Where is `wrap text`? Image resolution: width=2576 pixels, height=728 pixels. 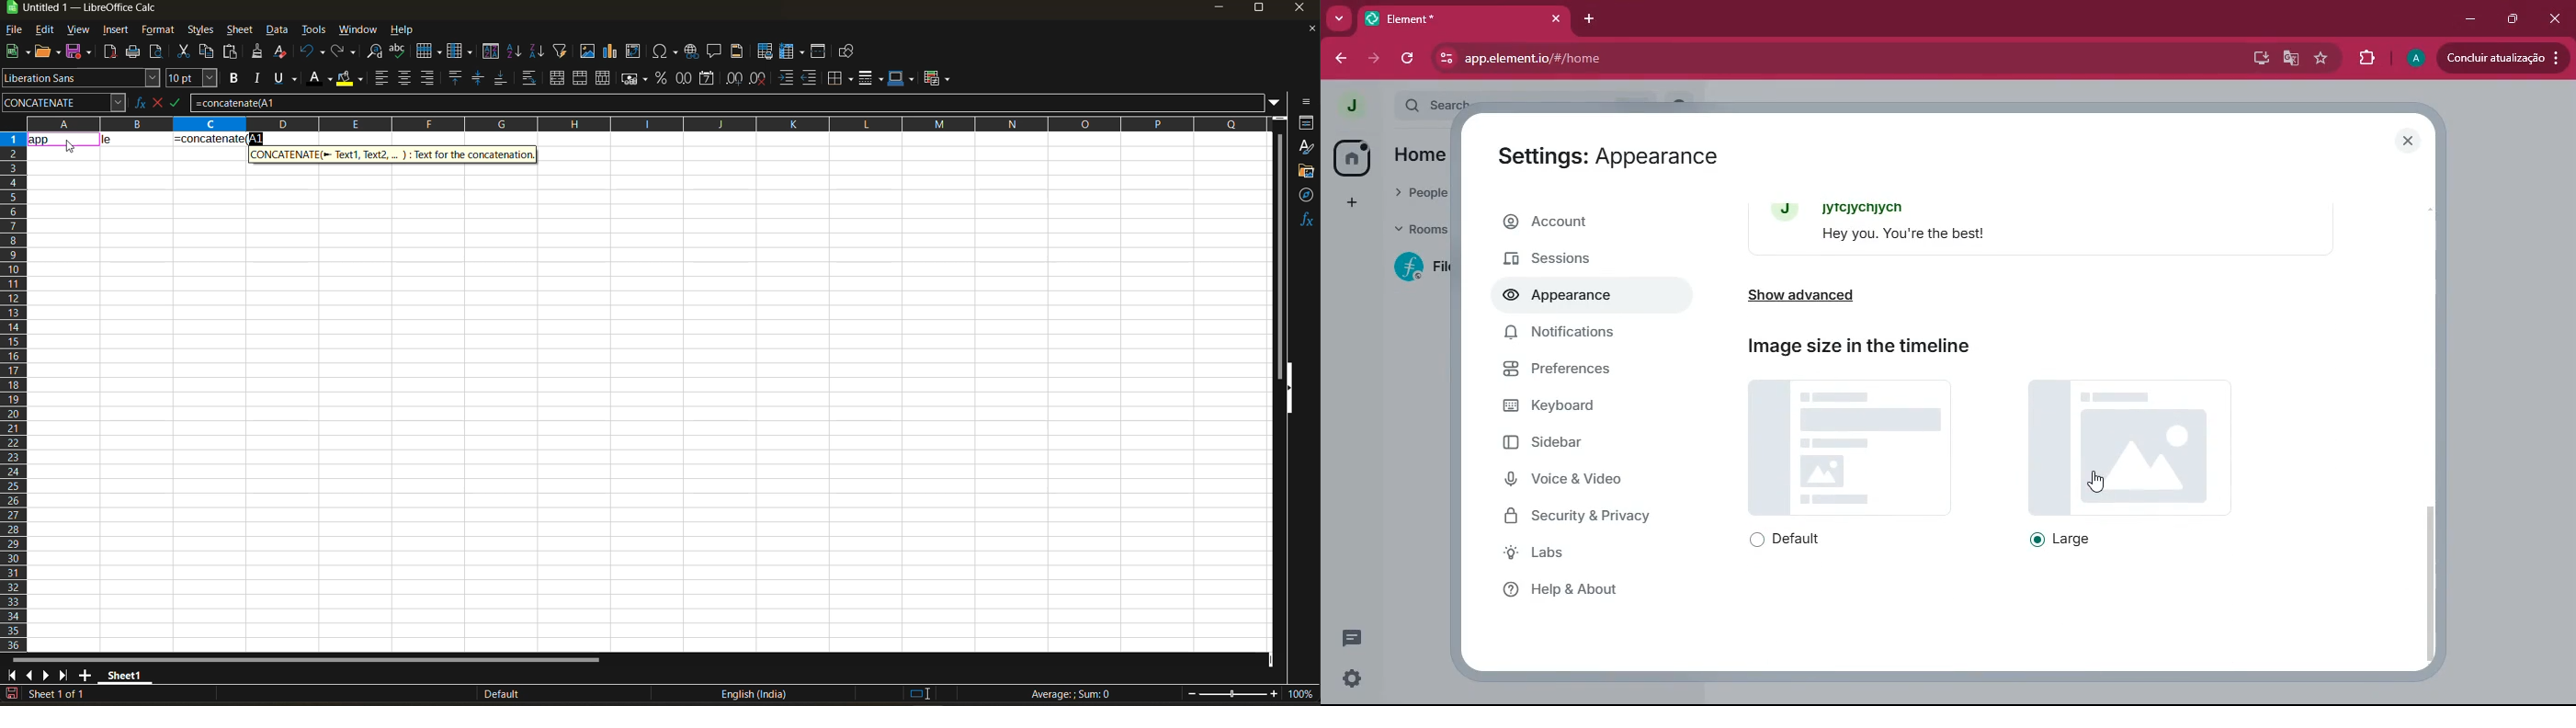 wrap text is located at coordinates (528, 79).